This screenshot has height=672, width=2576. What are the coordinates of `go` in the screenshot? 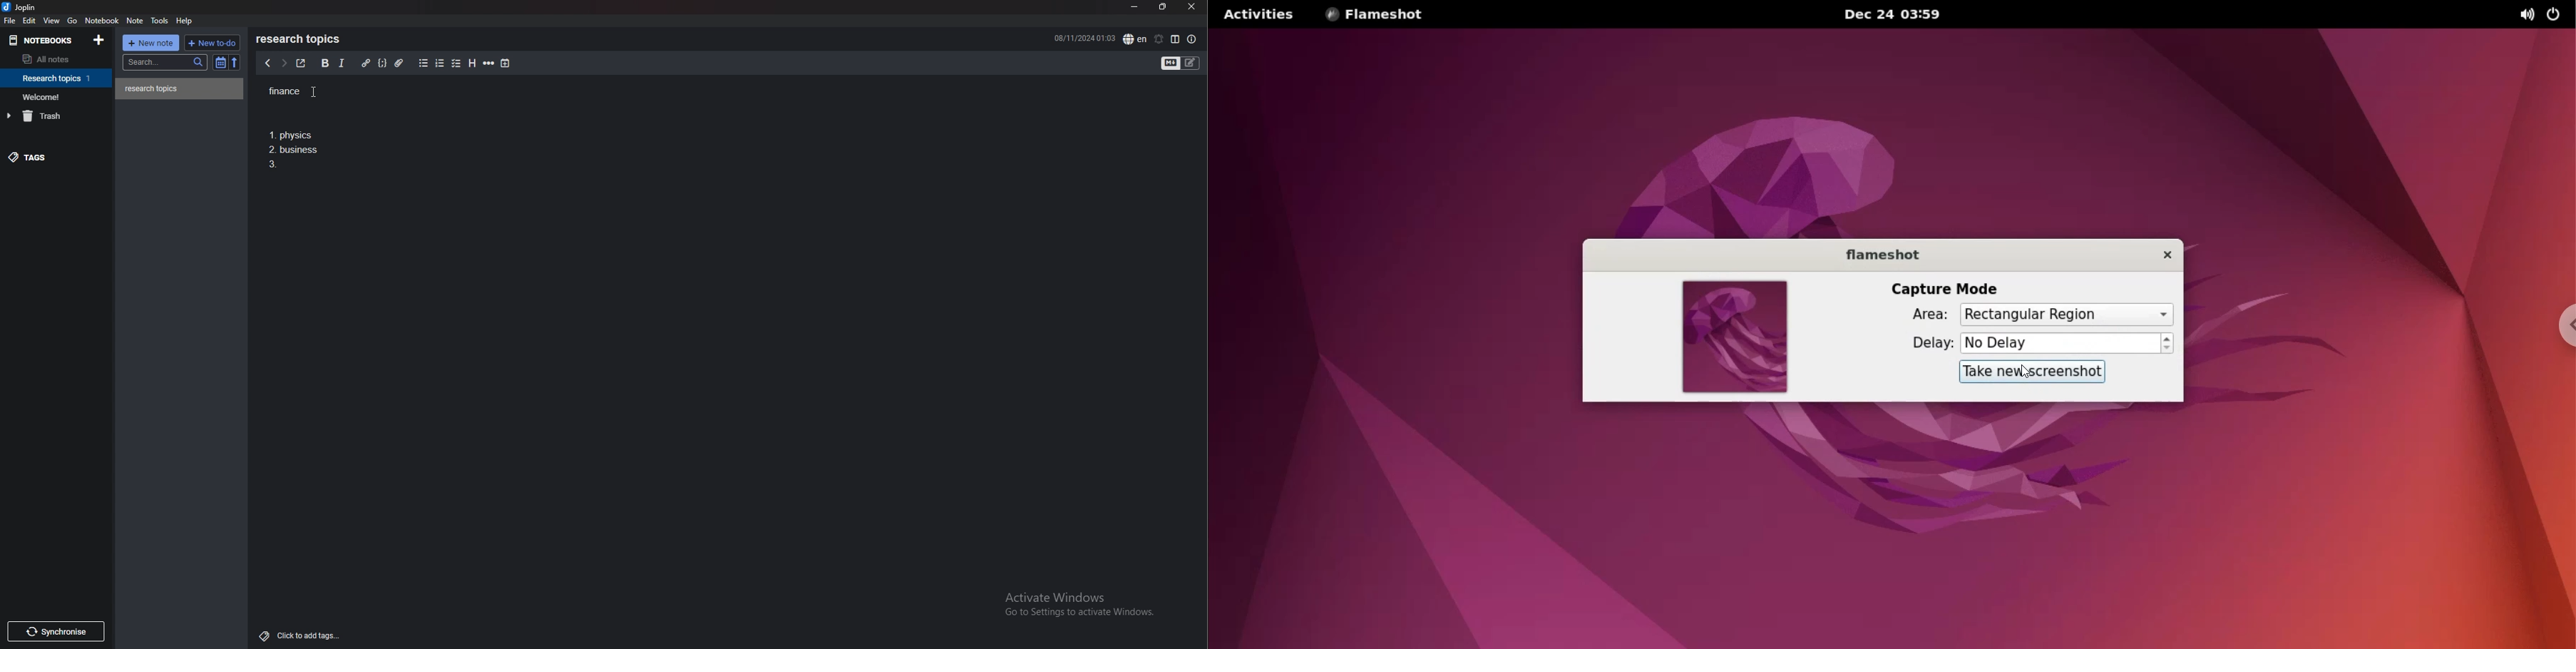 It's located at (72, 21).